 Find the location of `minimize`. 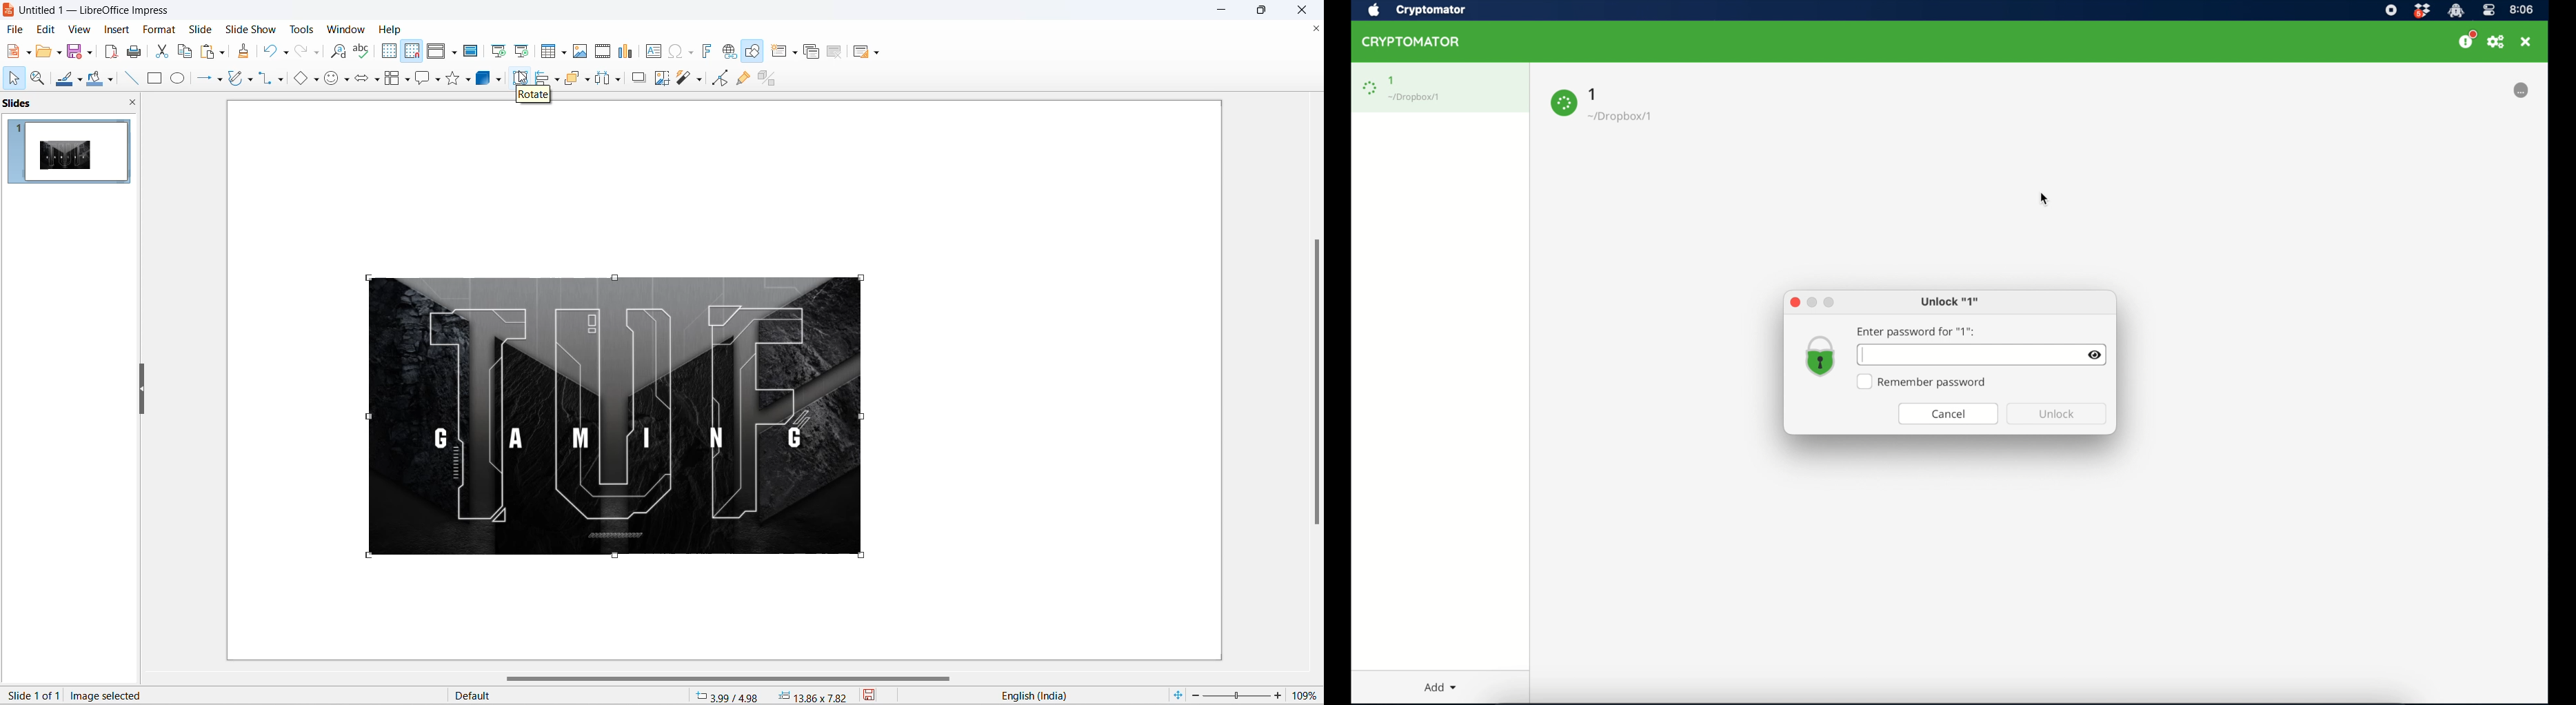

minimize is located at coordinates (1223, 10).